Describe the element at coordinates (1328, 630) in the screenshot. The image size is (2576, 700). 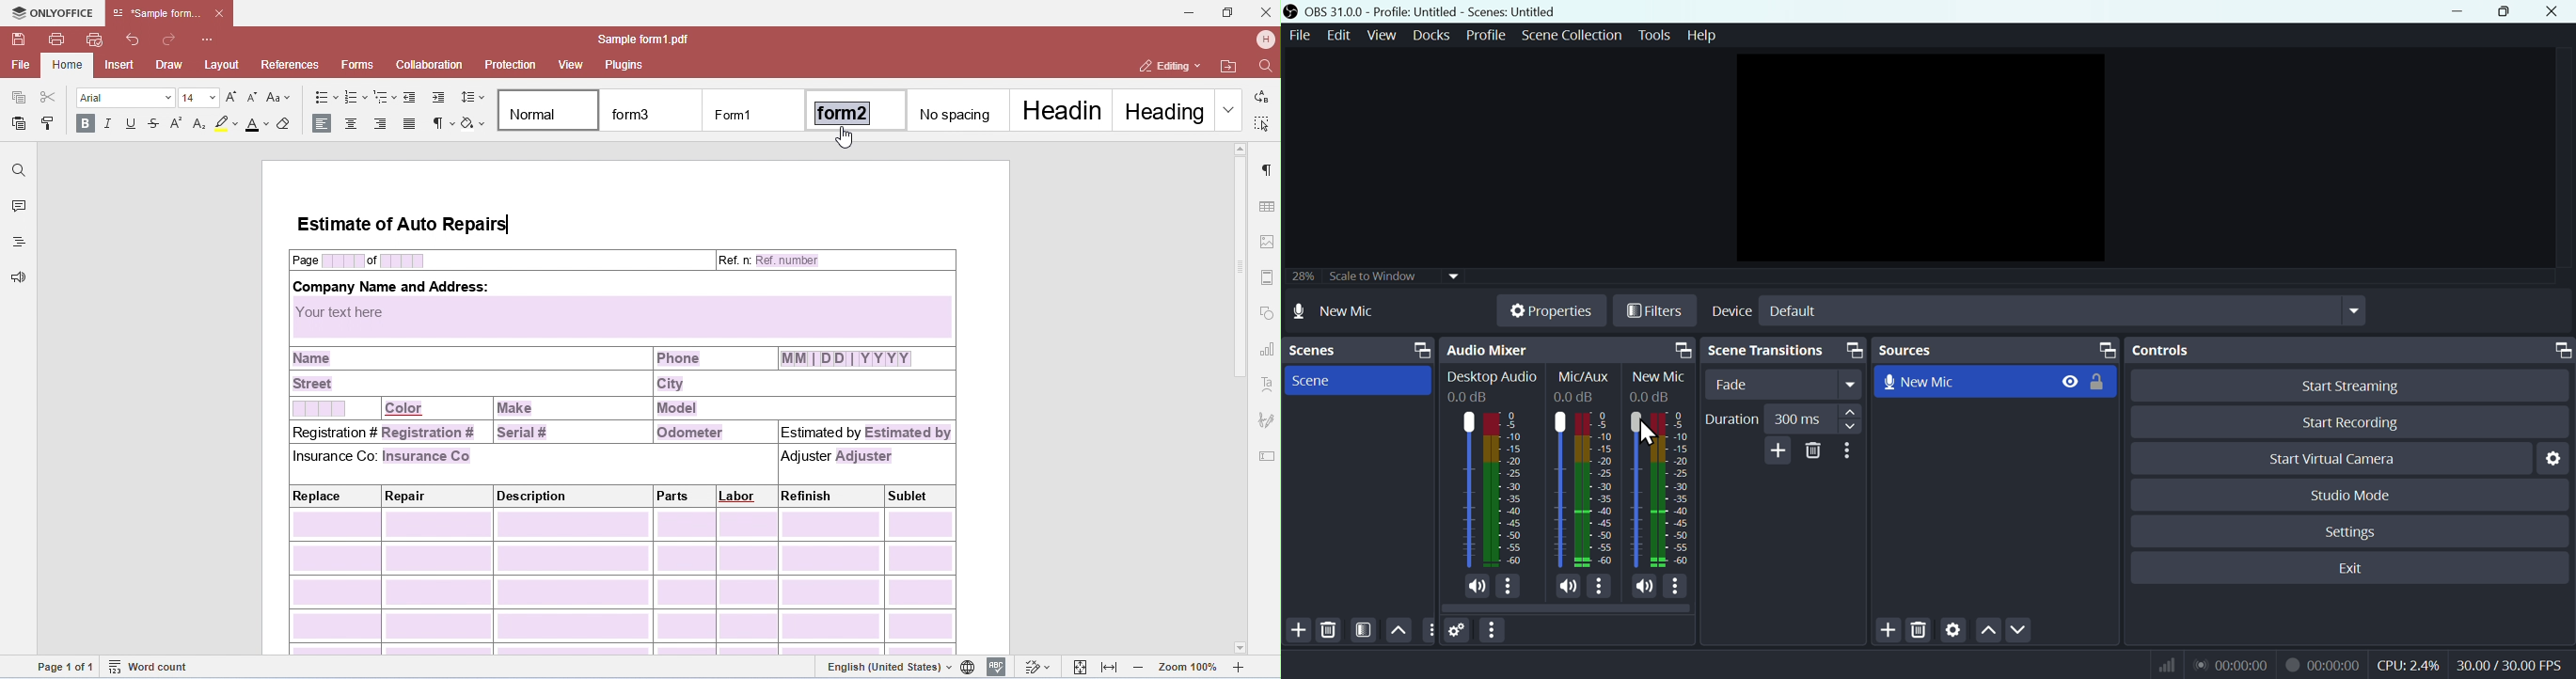
I see `Delete` at that location.